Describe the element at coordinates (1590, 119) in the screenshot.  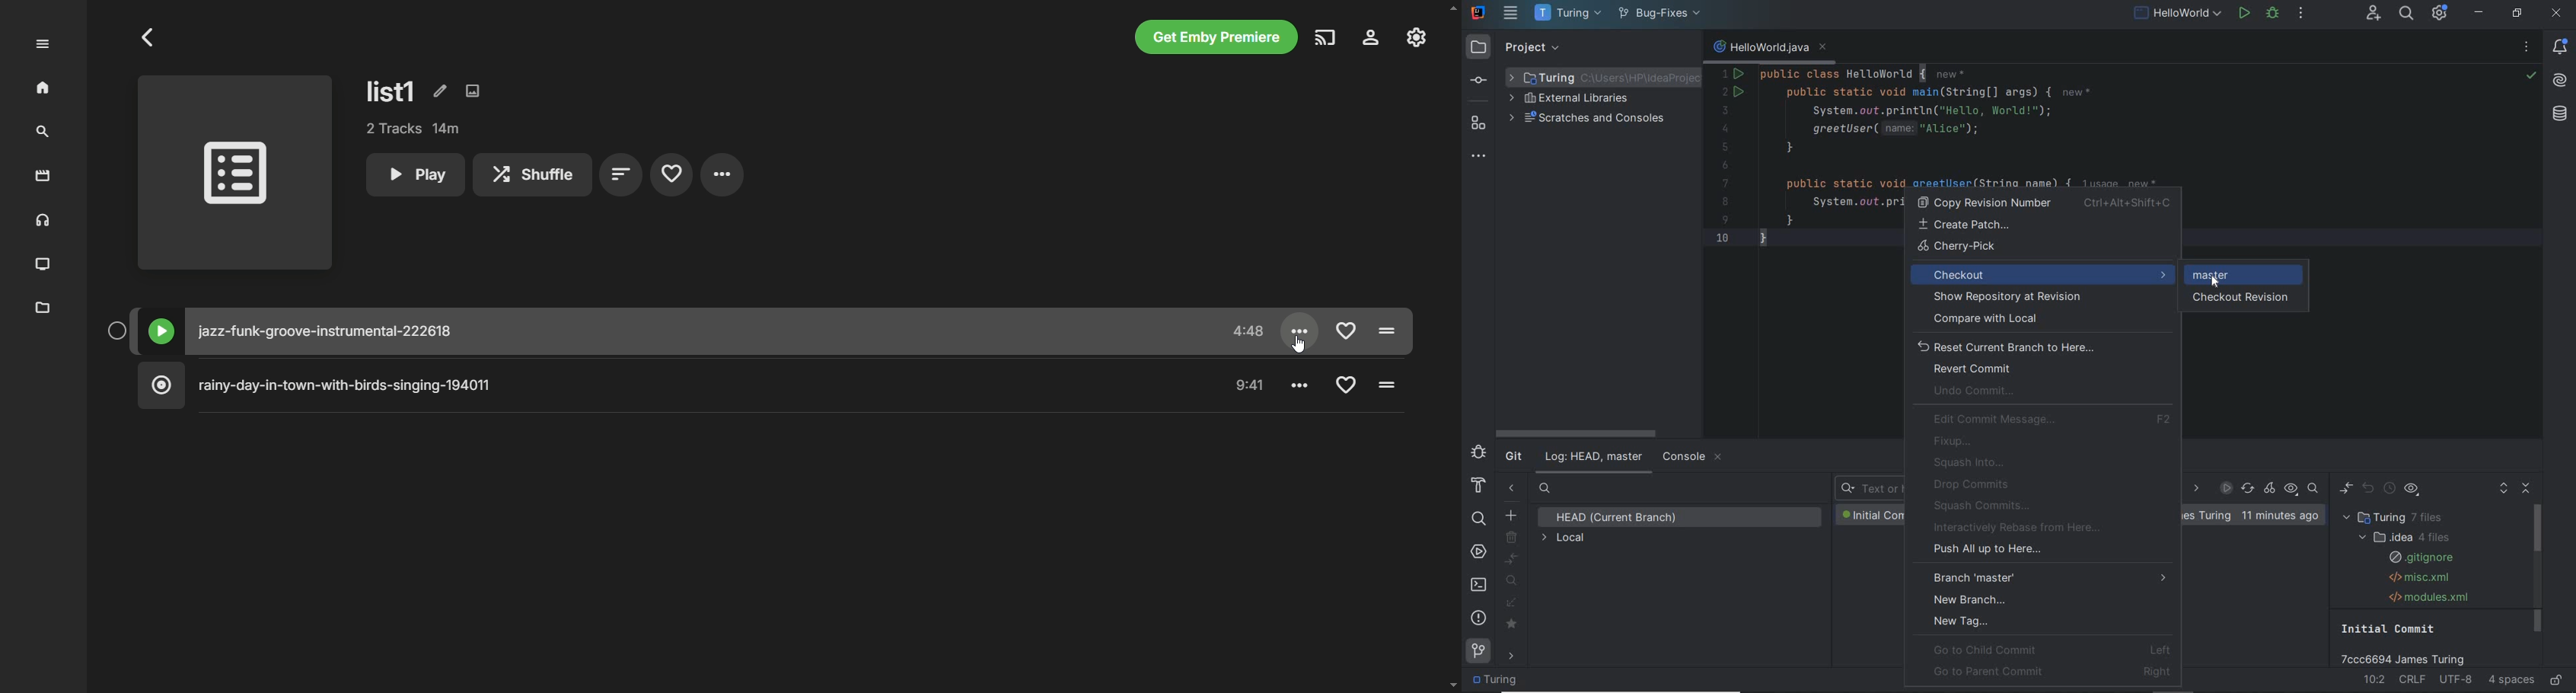
I see `scratches and consoles` at that location.